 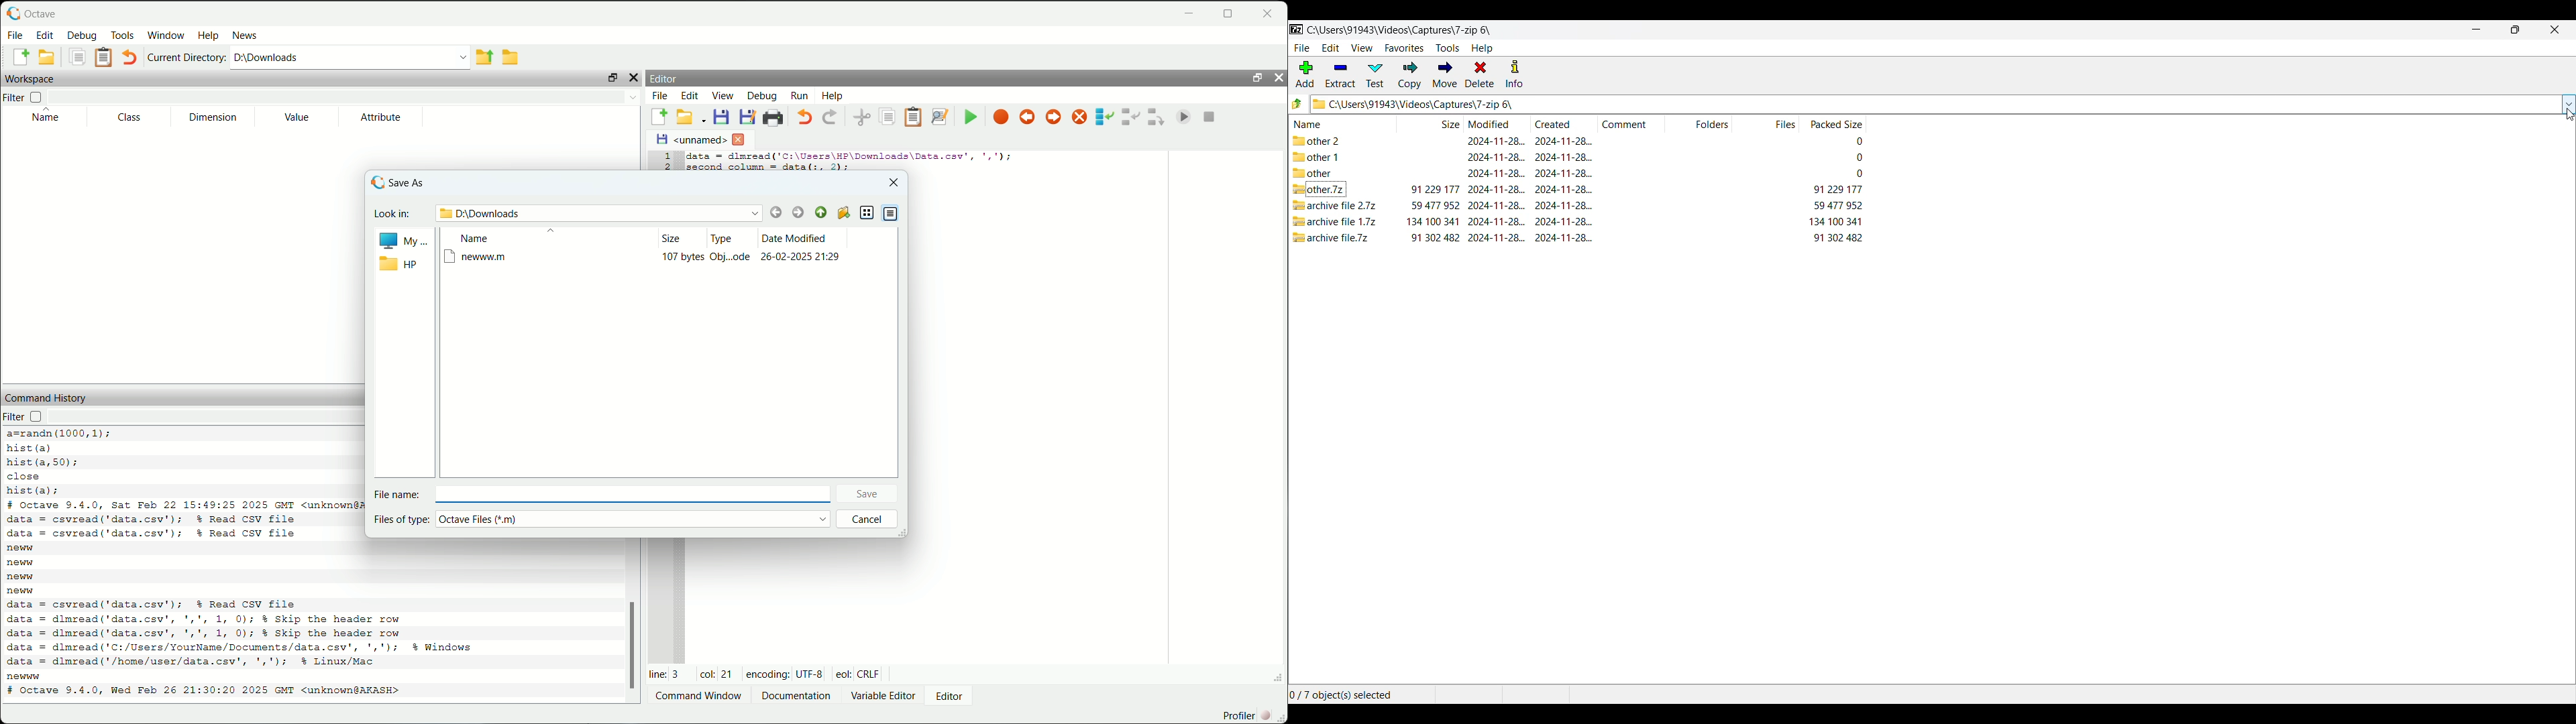 What do you see at coordinates (44, 34) in the screenshot?
I see `edit` at bounding box center [44, 34].